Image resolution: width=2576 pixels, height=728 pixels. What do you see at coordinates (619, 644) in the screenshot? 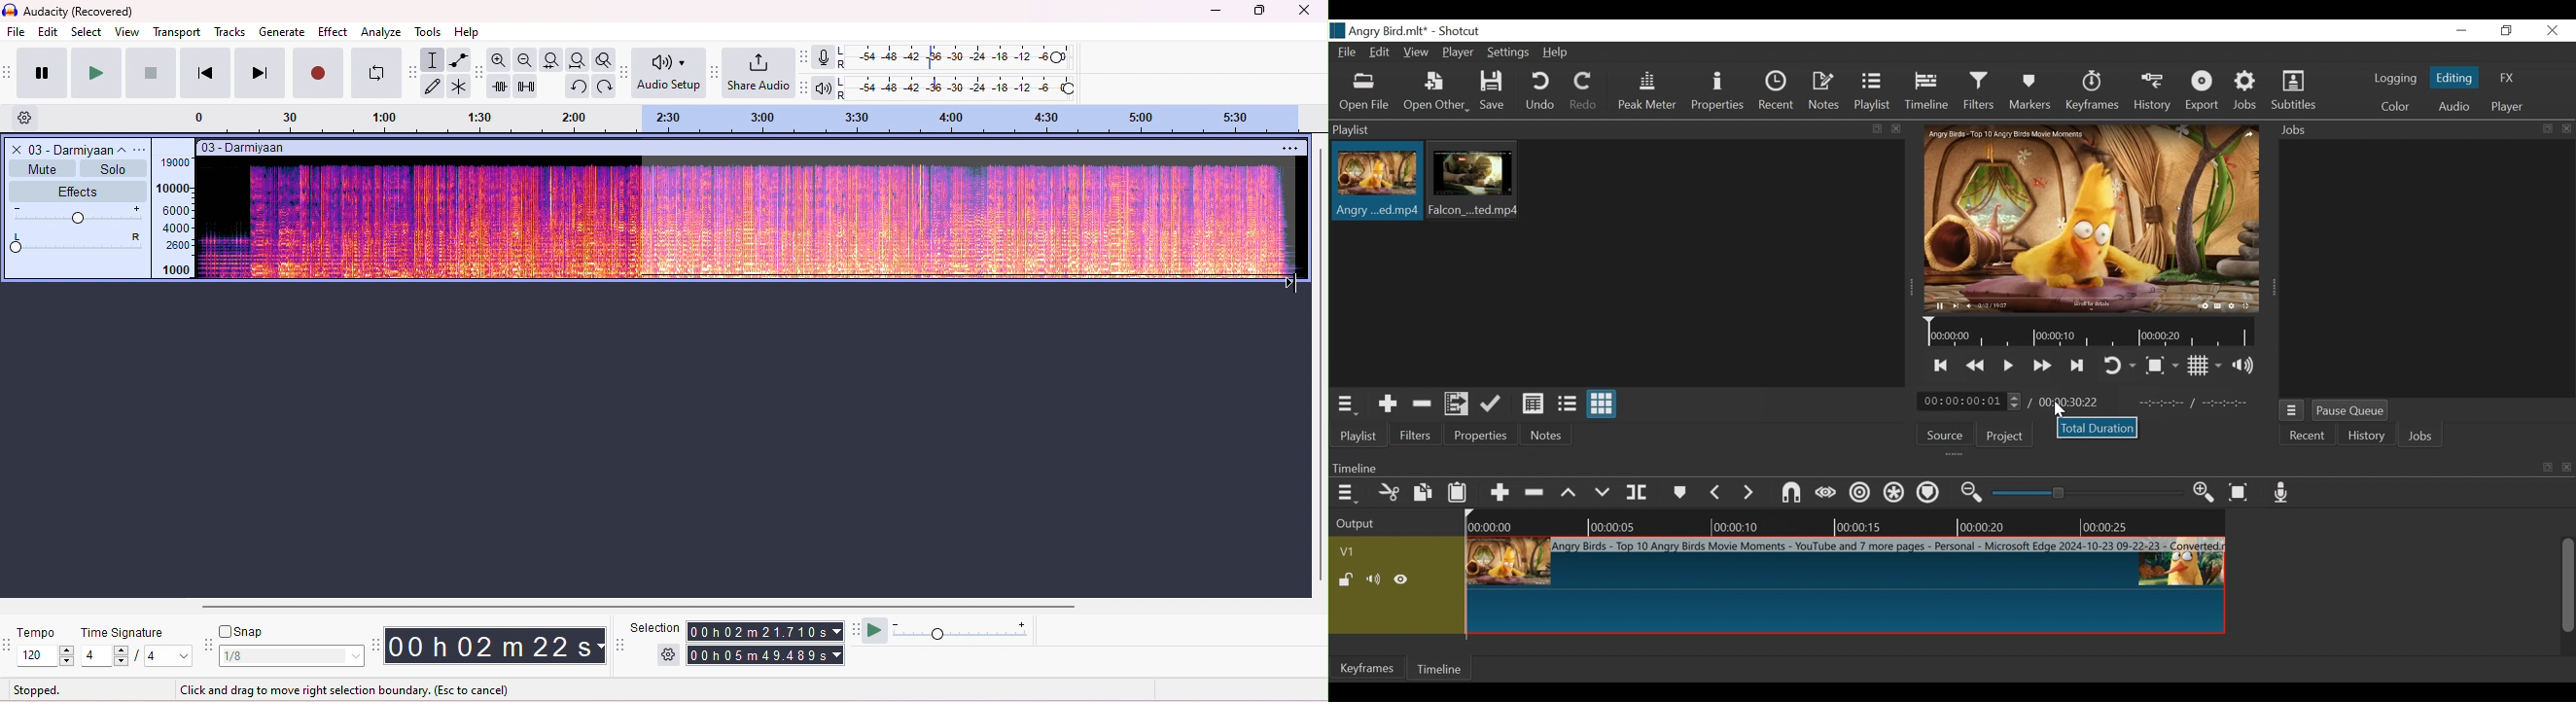
I see `selection tool bar` at bounding box center [619, 644].